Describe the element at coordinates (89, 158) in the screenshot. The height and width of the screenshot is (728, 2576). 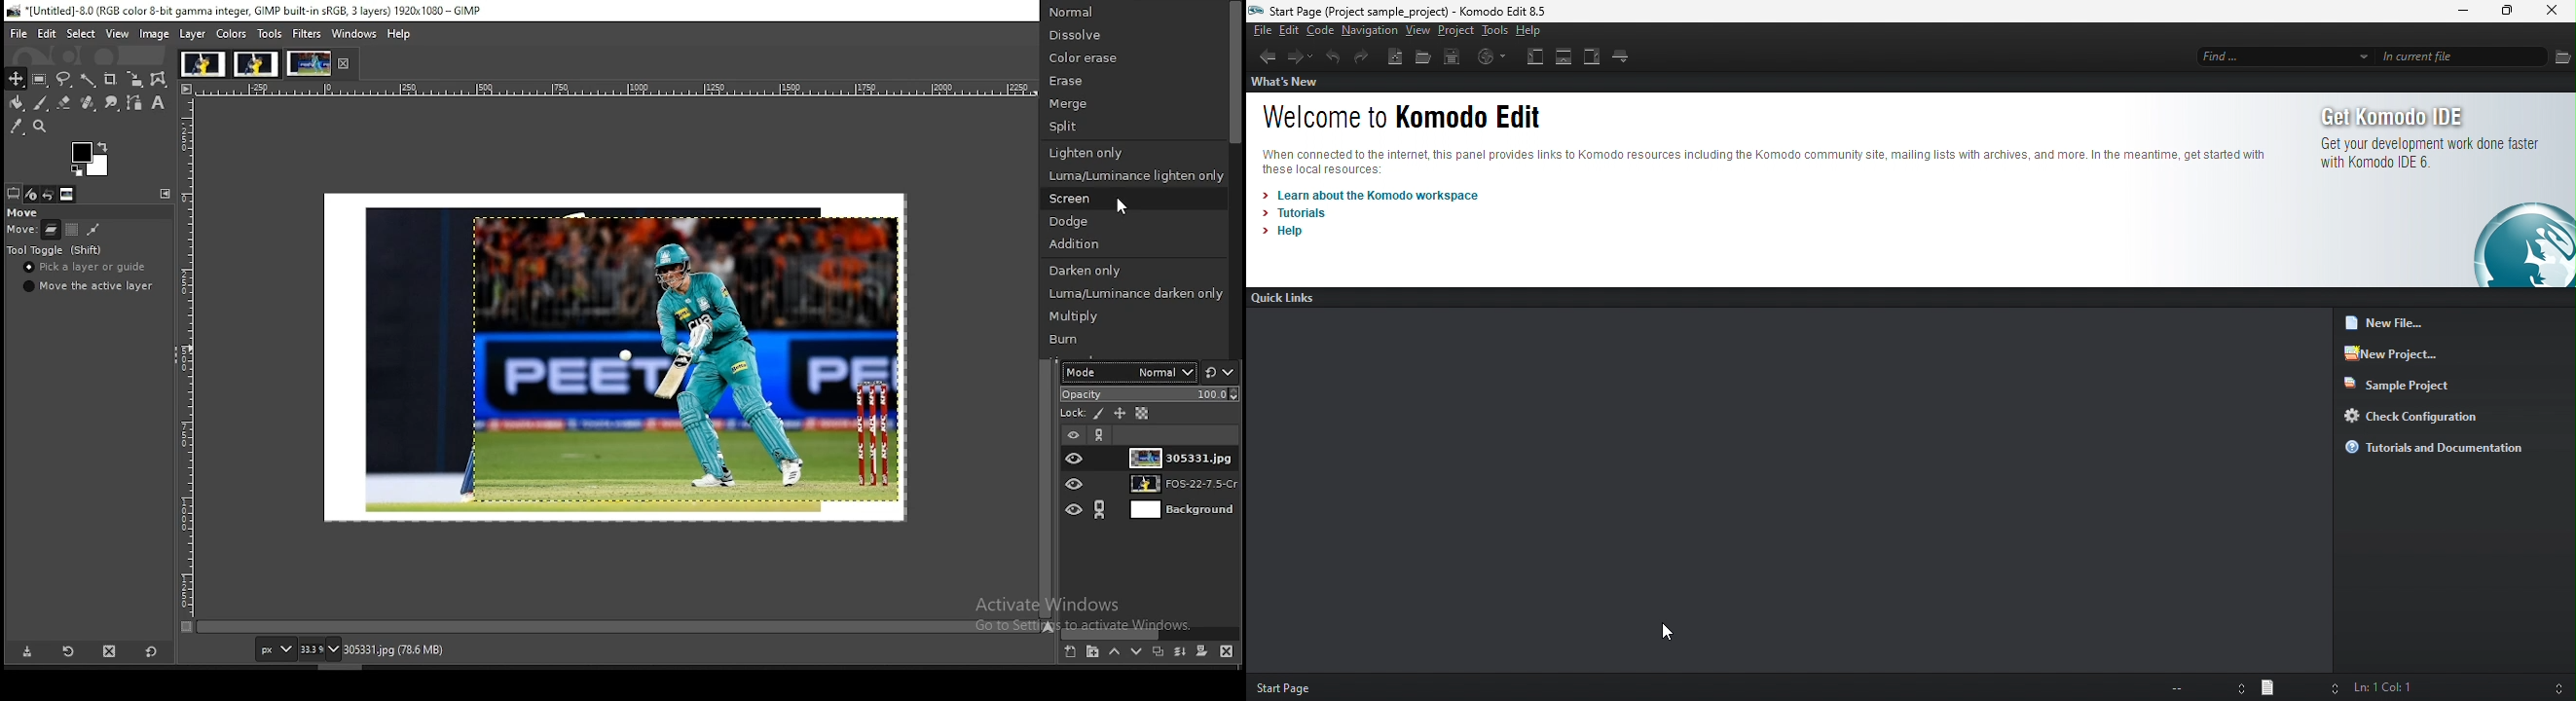
I see `color` at that location.